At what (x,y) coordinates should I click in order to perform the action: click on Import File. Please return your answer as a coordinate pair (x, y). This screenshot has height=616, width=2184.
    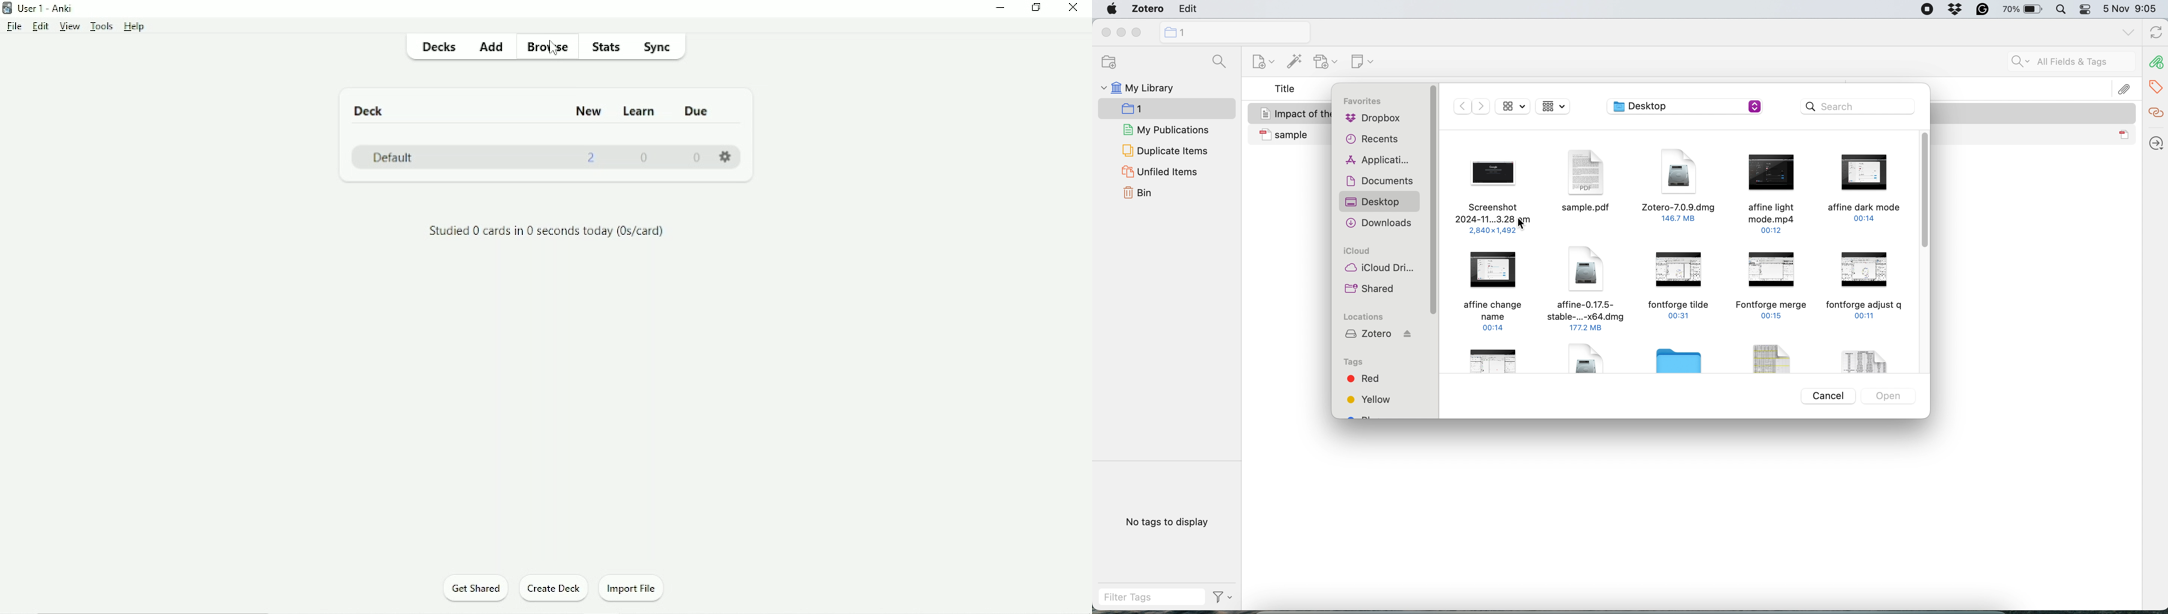
    Looking at the image, I should click on (637, 590).